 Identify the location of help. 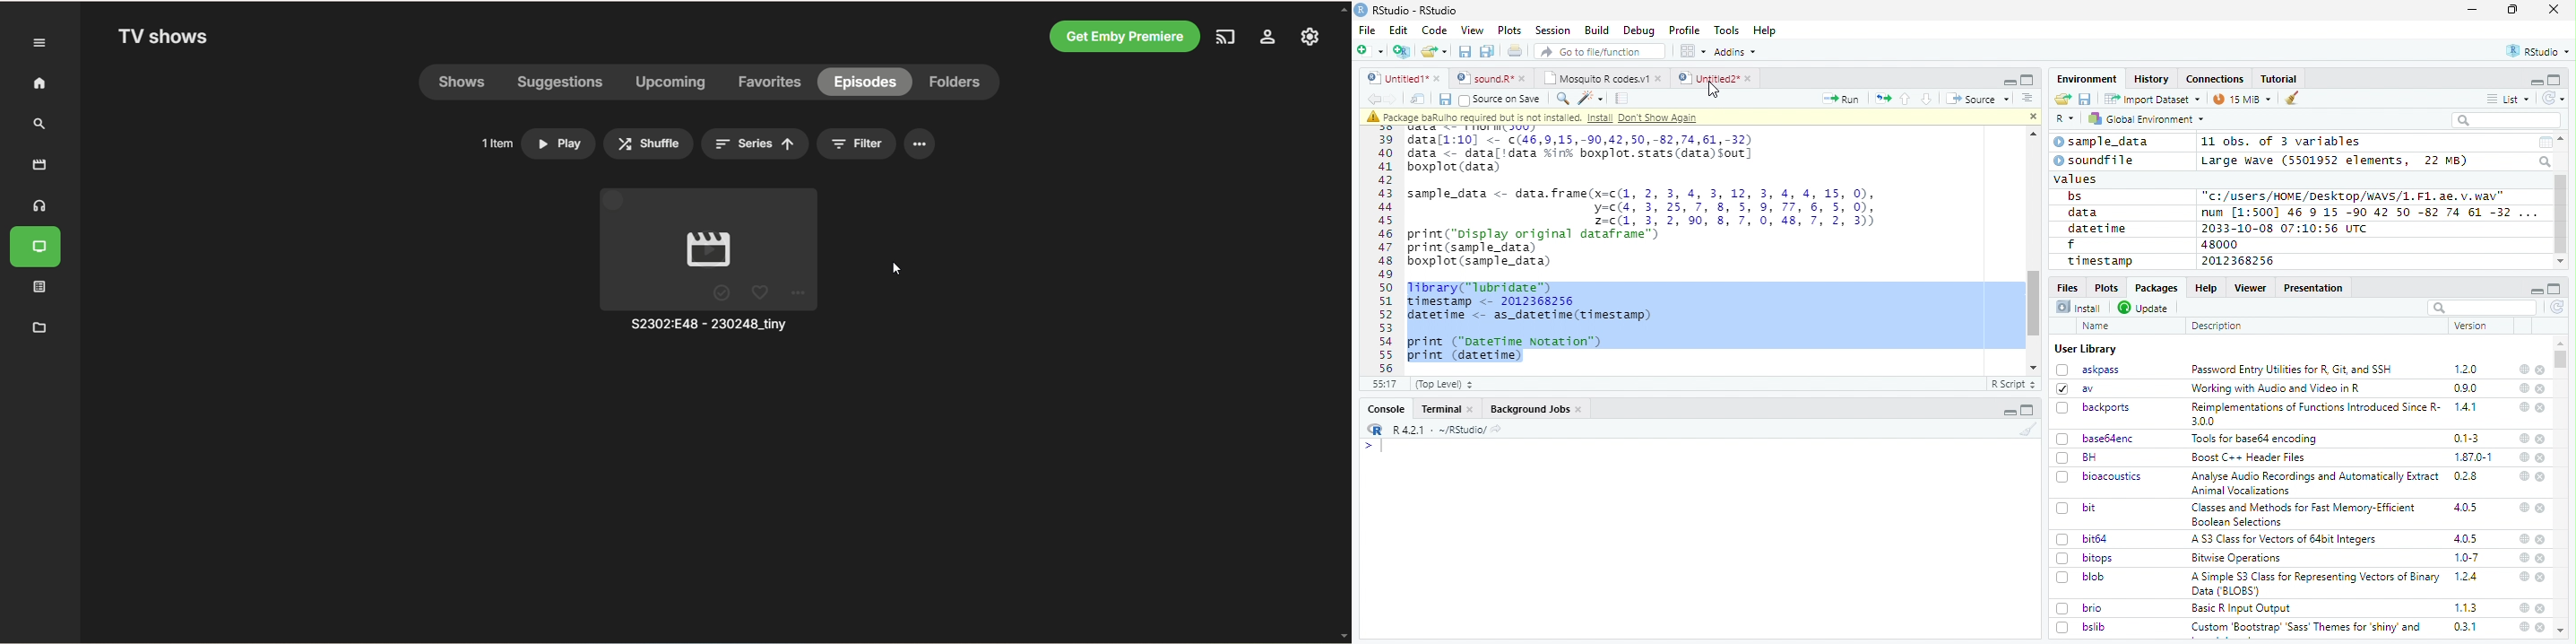
(2522, 475).